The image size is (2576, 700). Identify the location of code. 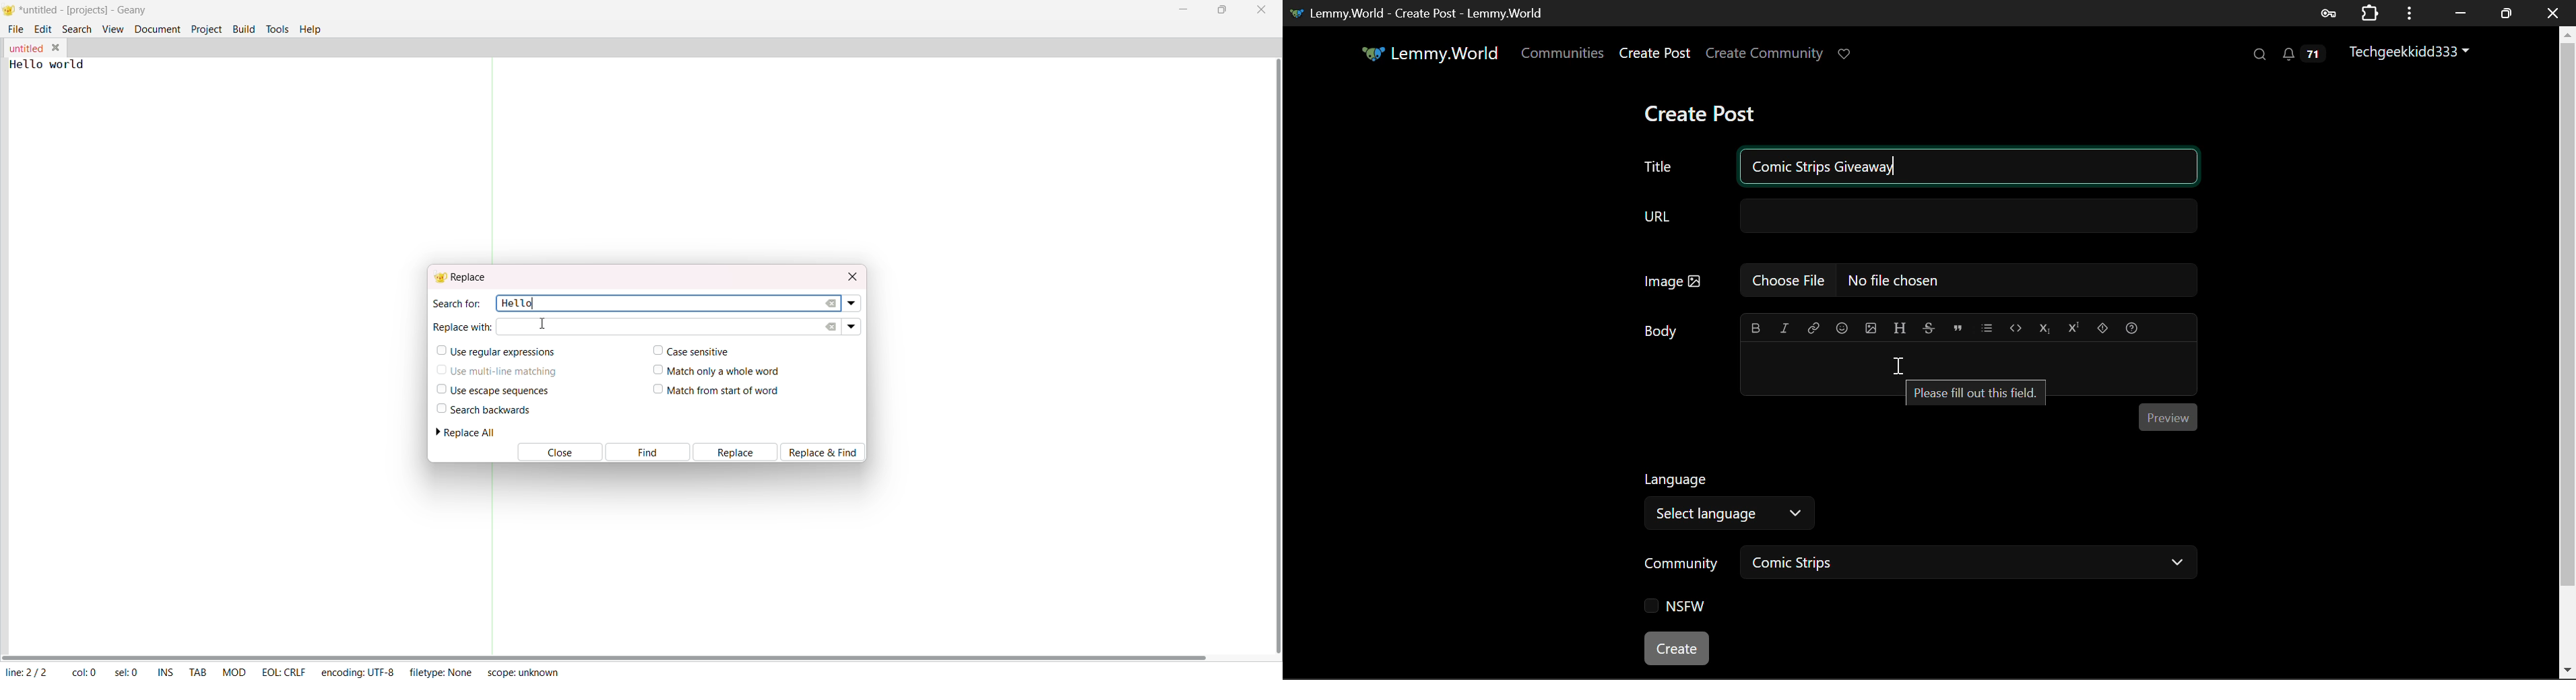
(2014, 326).